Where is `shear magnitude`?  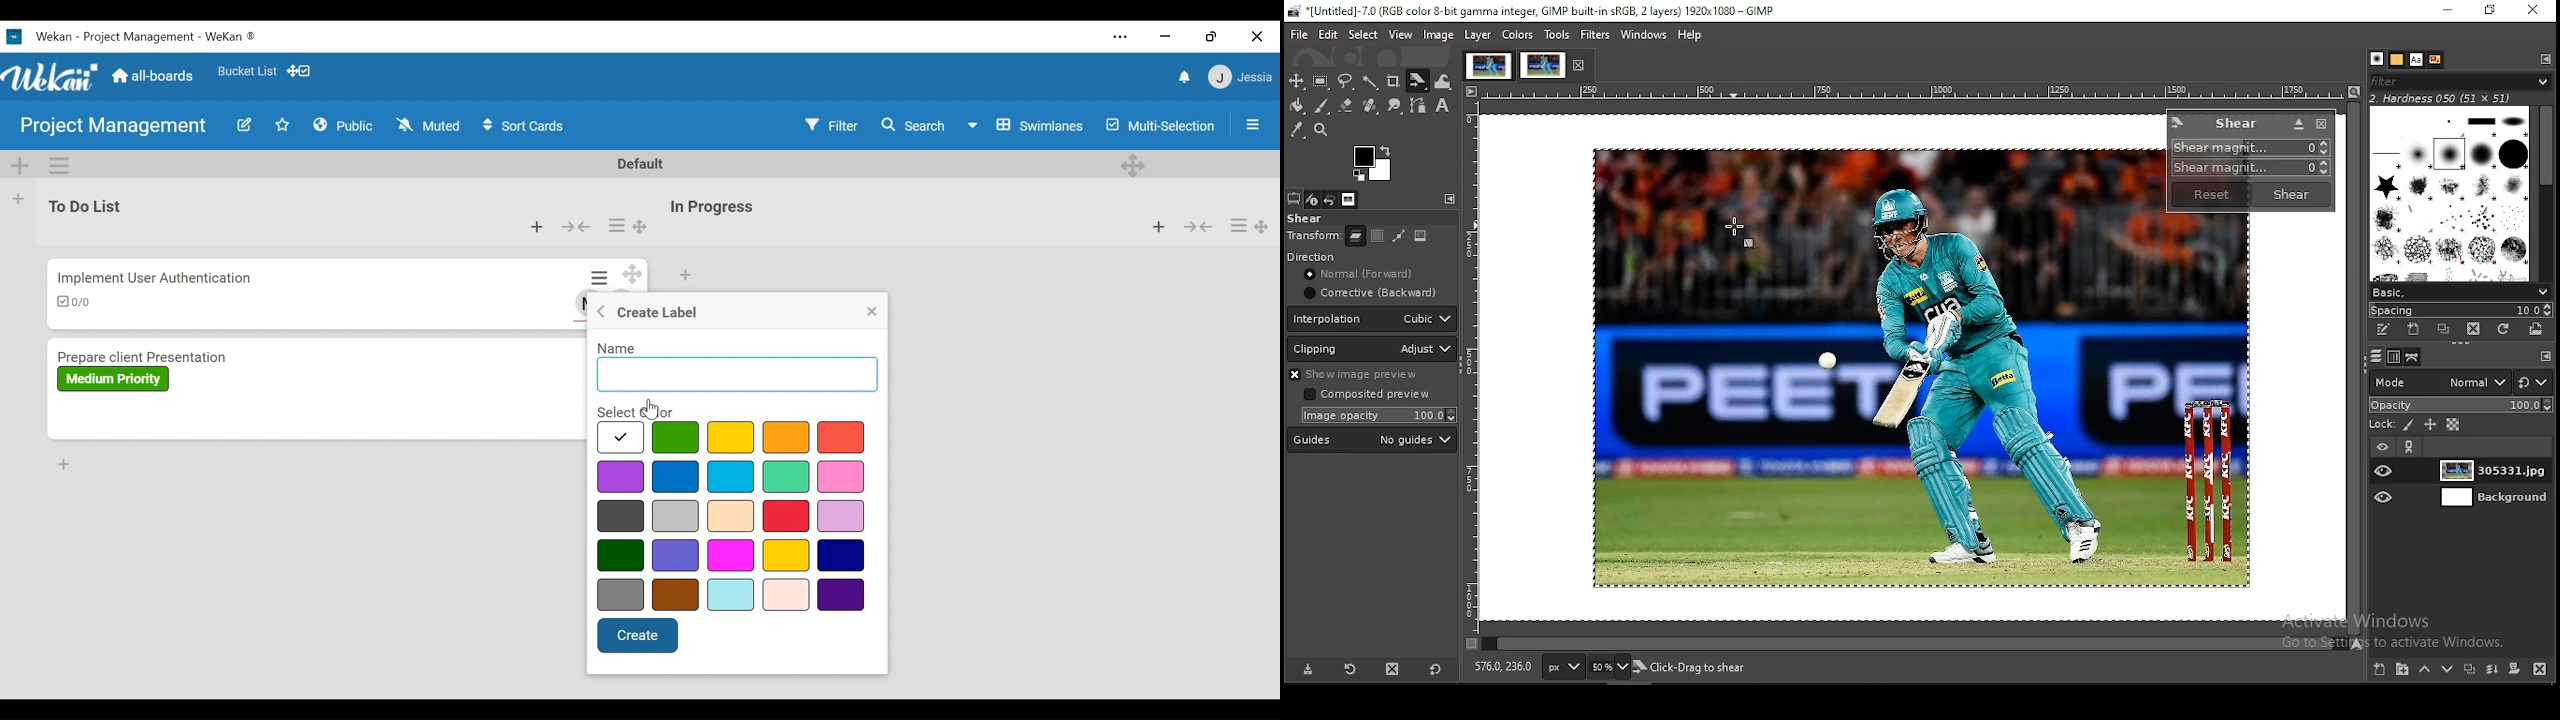
shear magnitude is located at coordinates (2247, 169).